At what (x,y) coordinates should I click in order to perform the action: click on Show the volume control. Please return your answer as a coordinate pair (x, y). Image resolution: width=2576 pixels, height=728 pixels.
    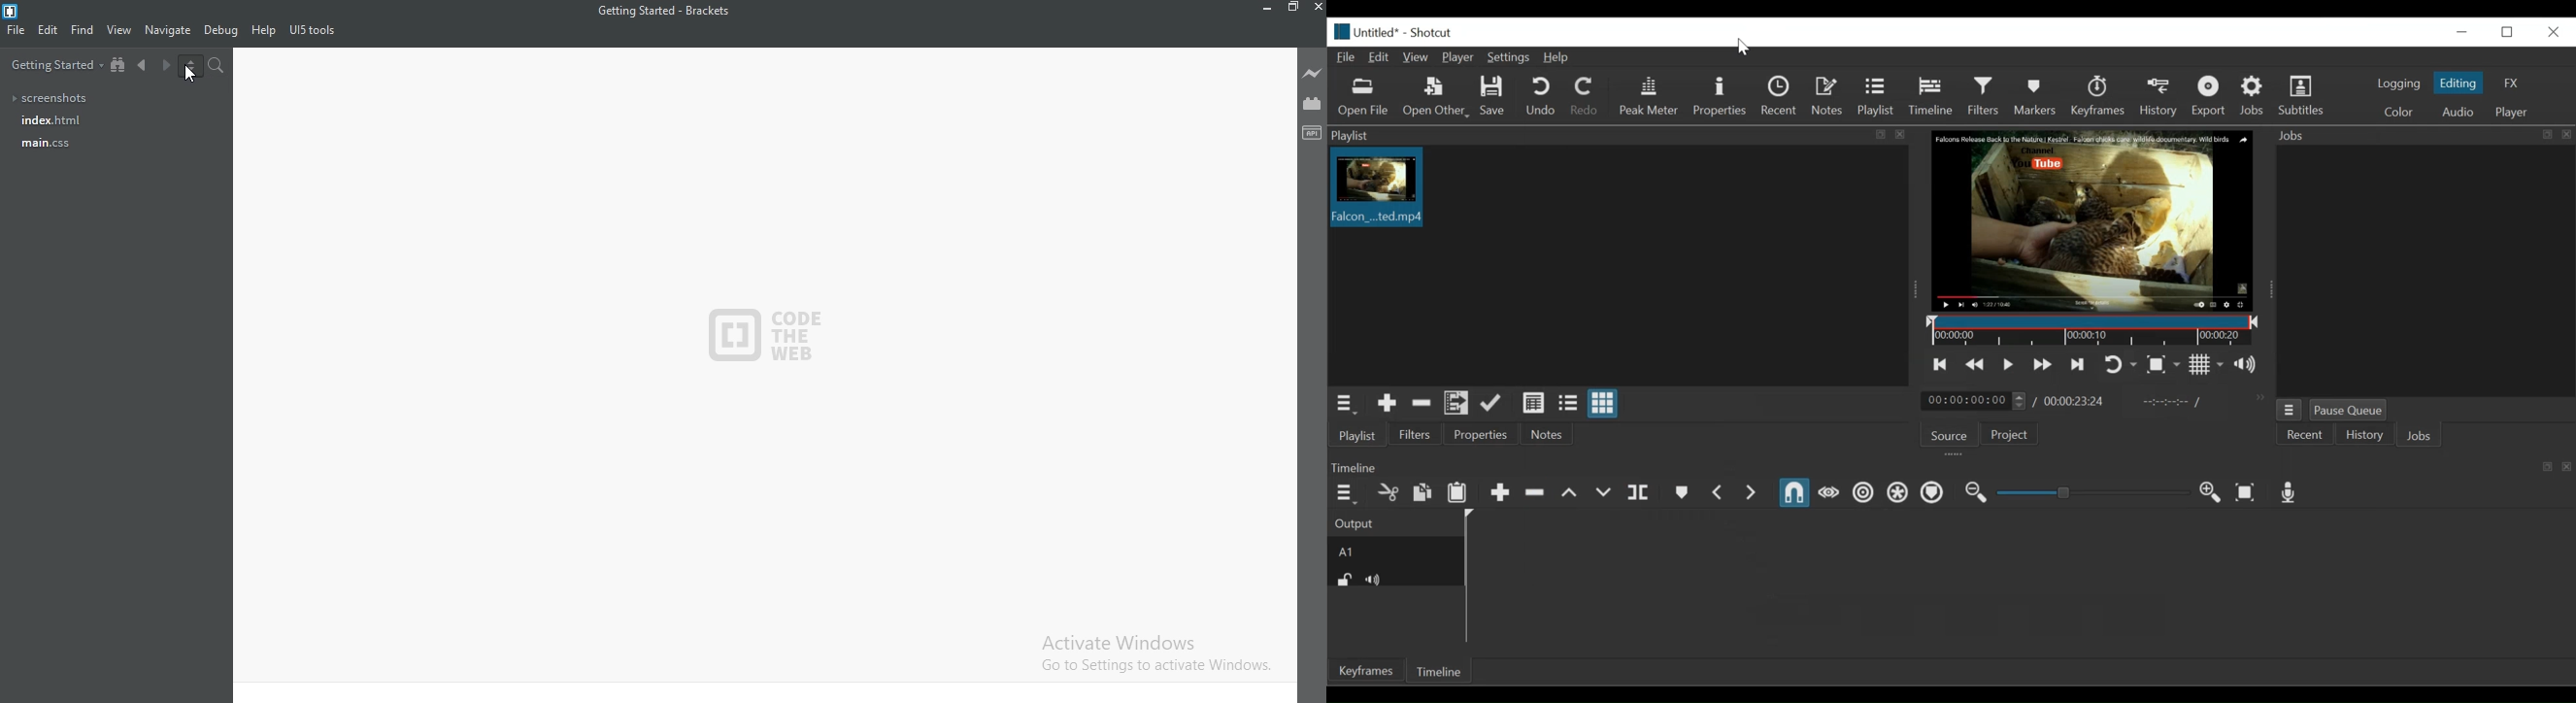
    Looking at the image, I should click on (2249, 365).